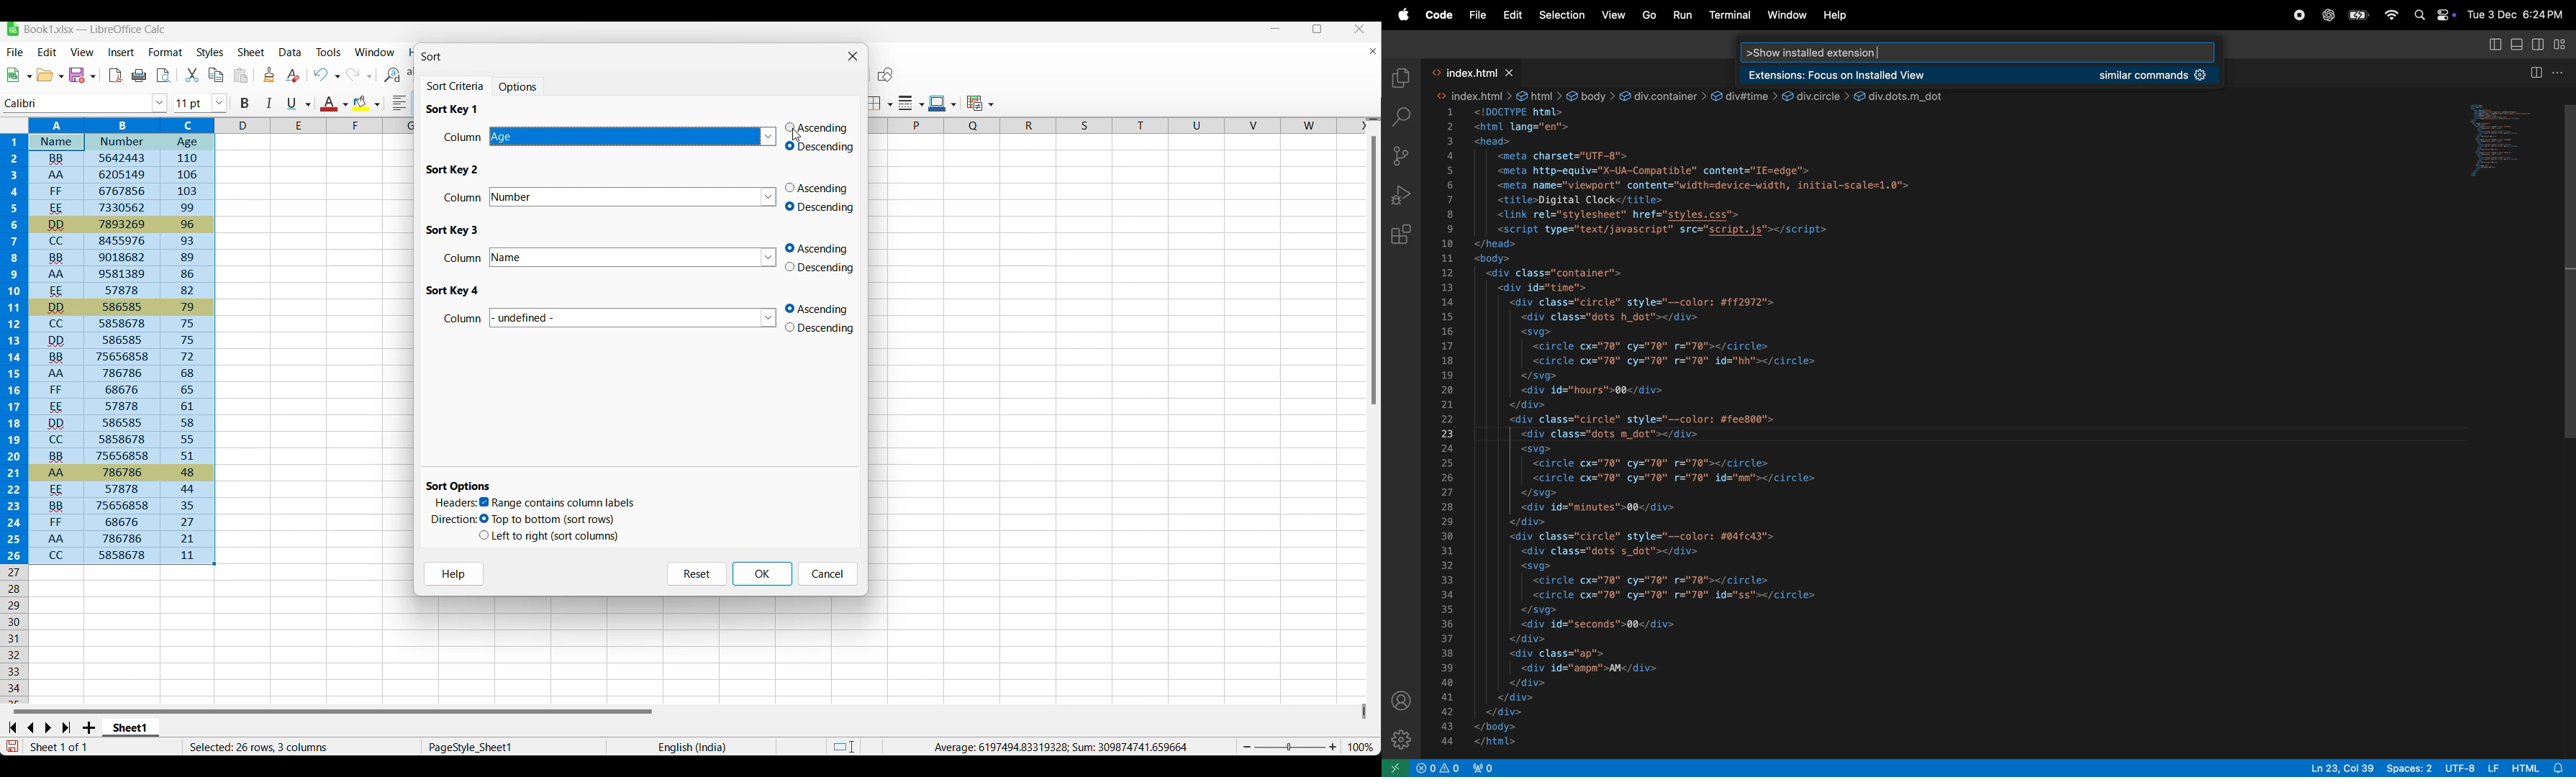 Image resolution: width=2576 pixels, height=784 pixels. Describe the element at coordinates (823, 149) in the screenshot. I see `descending` at that location.